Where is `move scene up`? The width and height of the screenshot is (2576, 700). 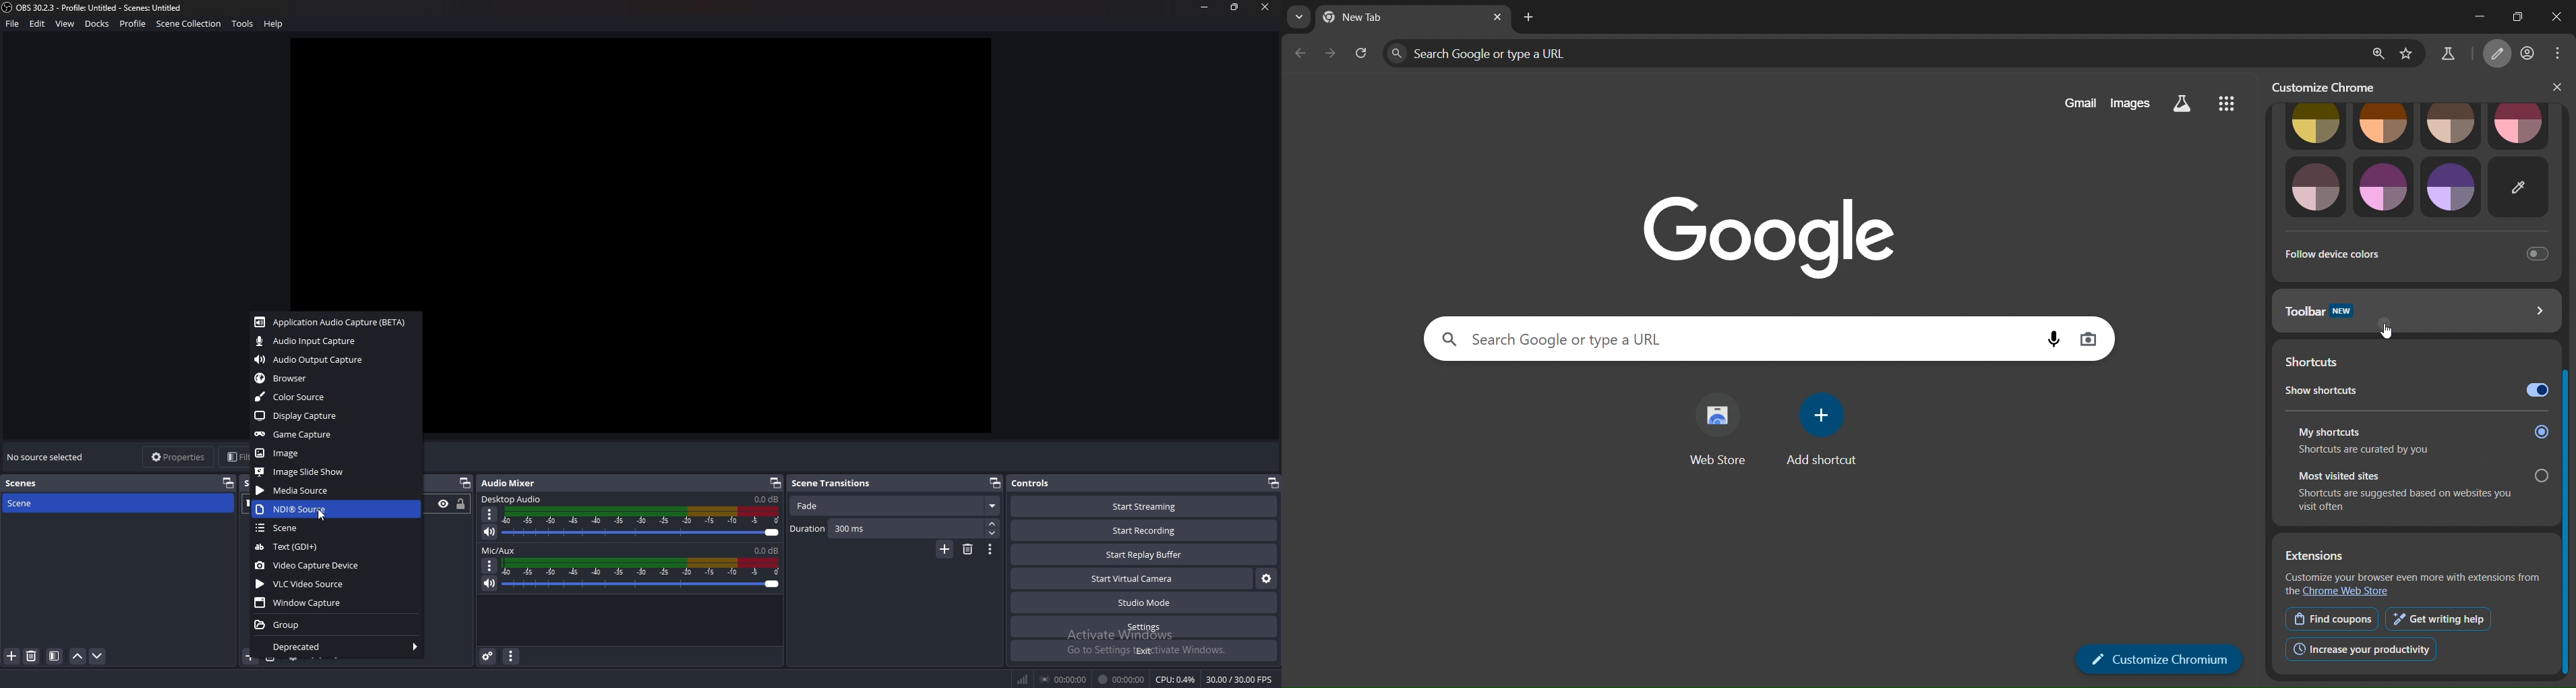 move scene up is located at coordinates (77, 657).